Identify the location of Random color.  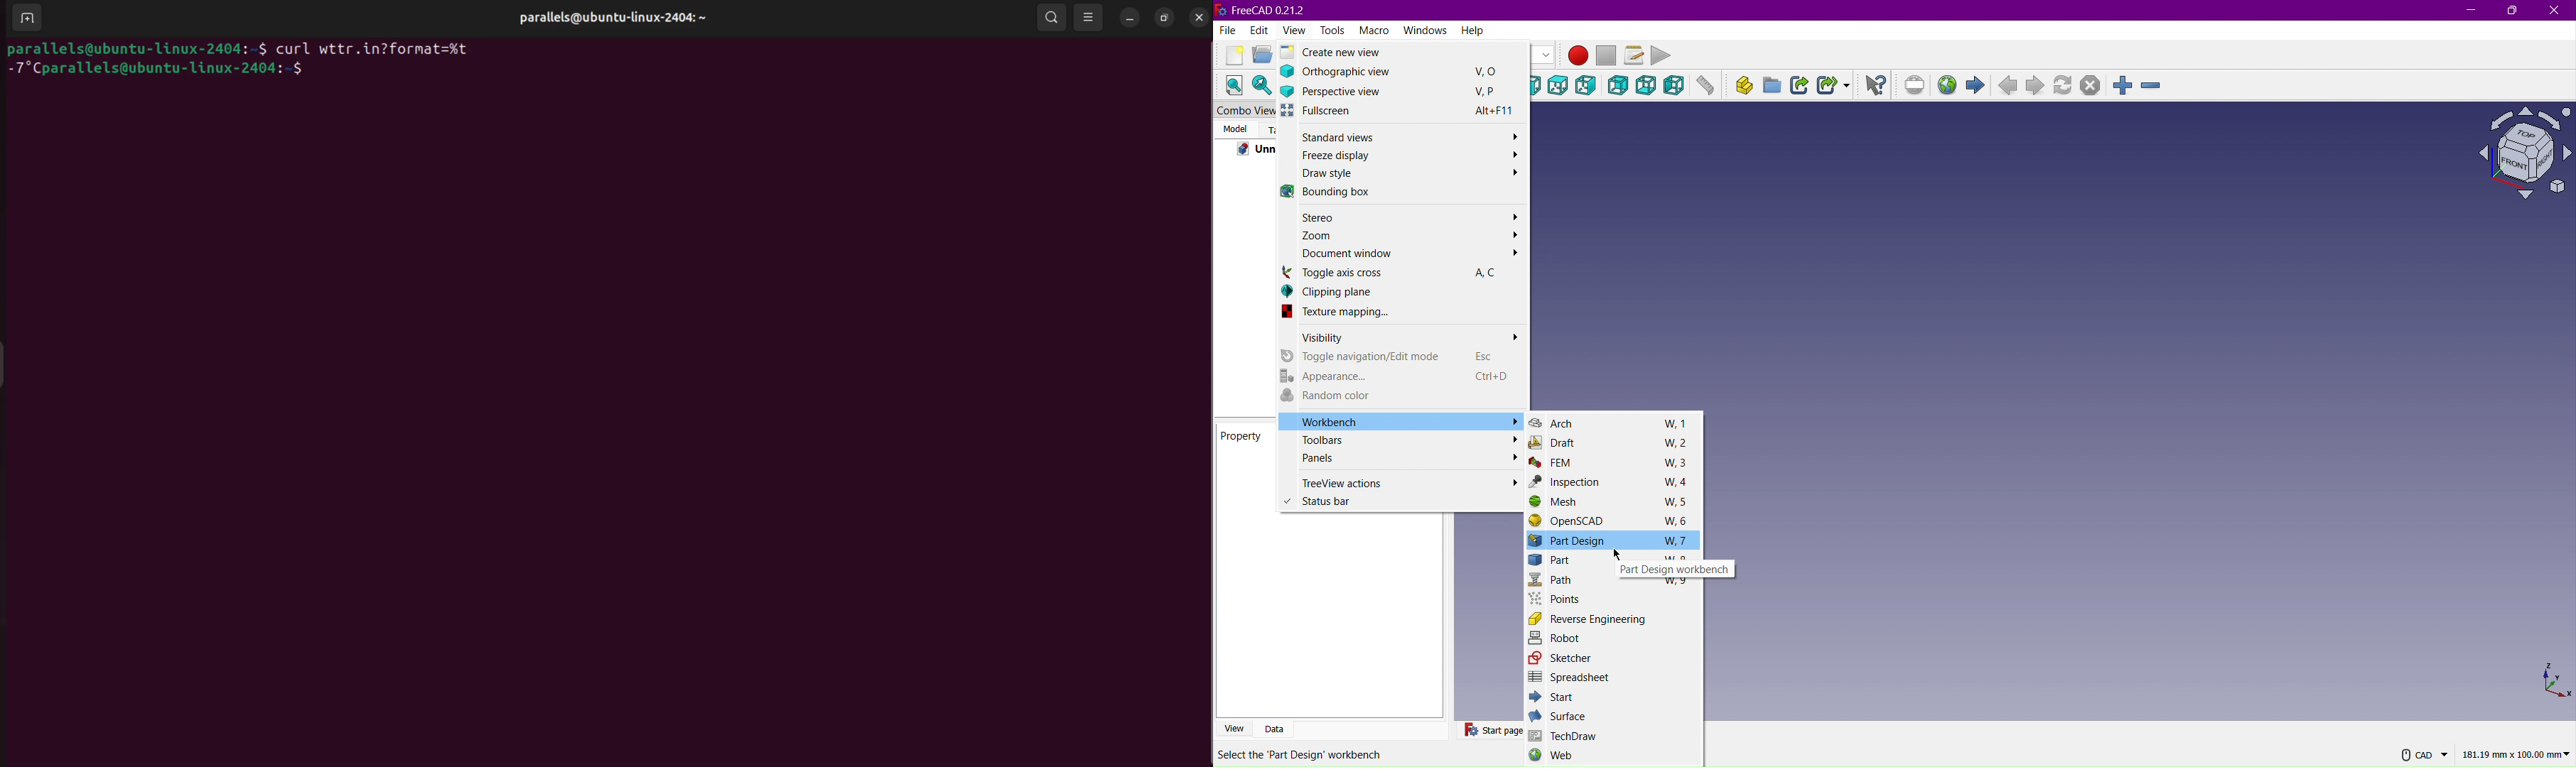
(1403, 396).